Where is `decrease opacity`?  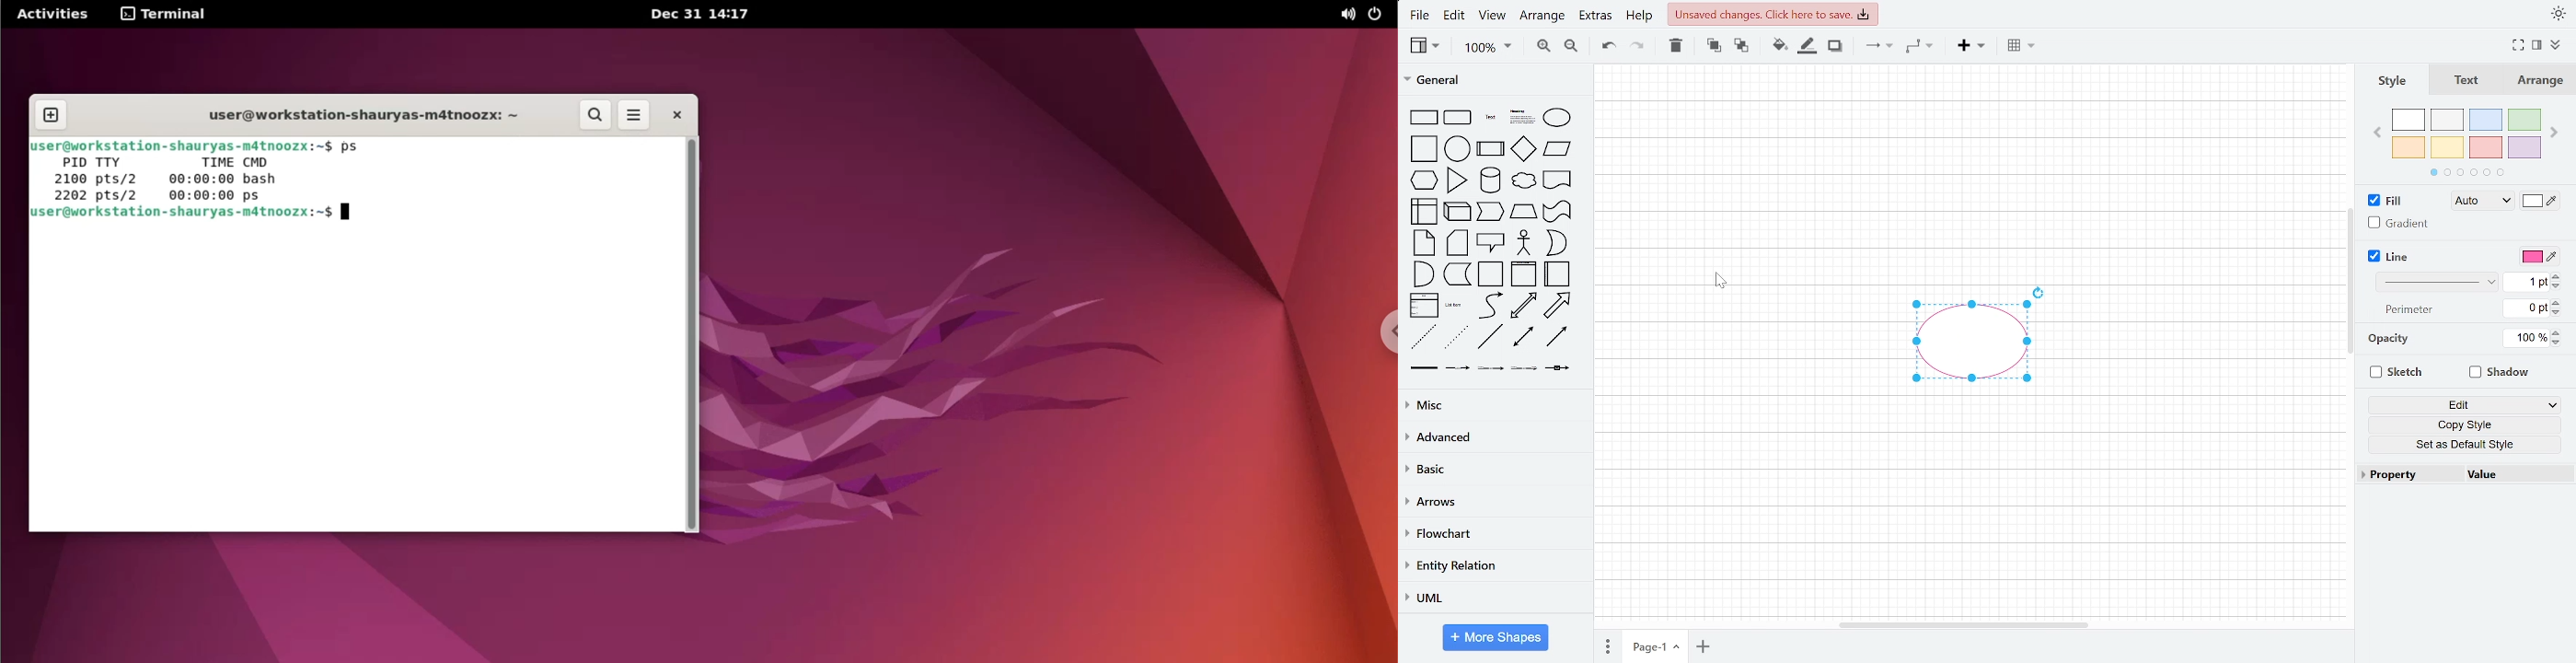 decrease opacity is located at coordinates (2556, 343).